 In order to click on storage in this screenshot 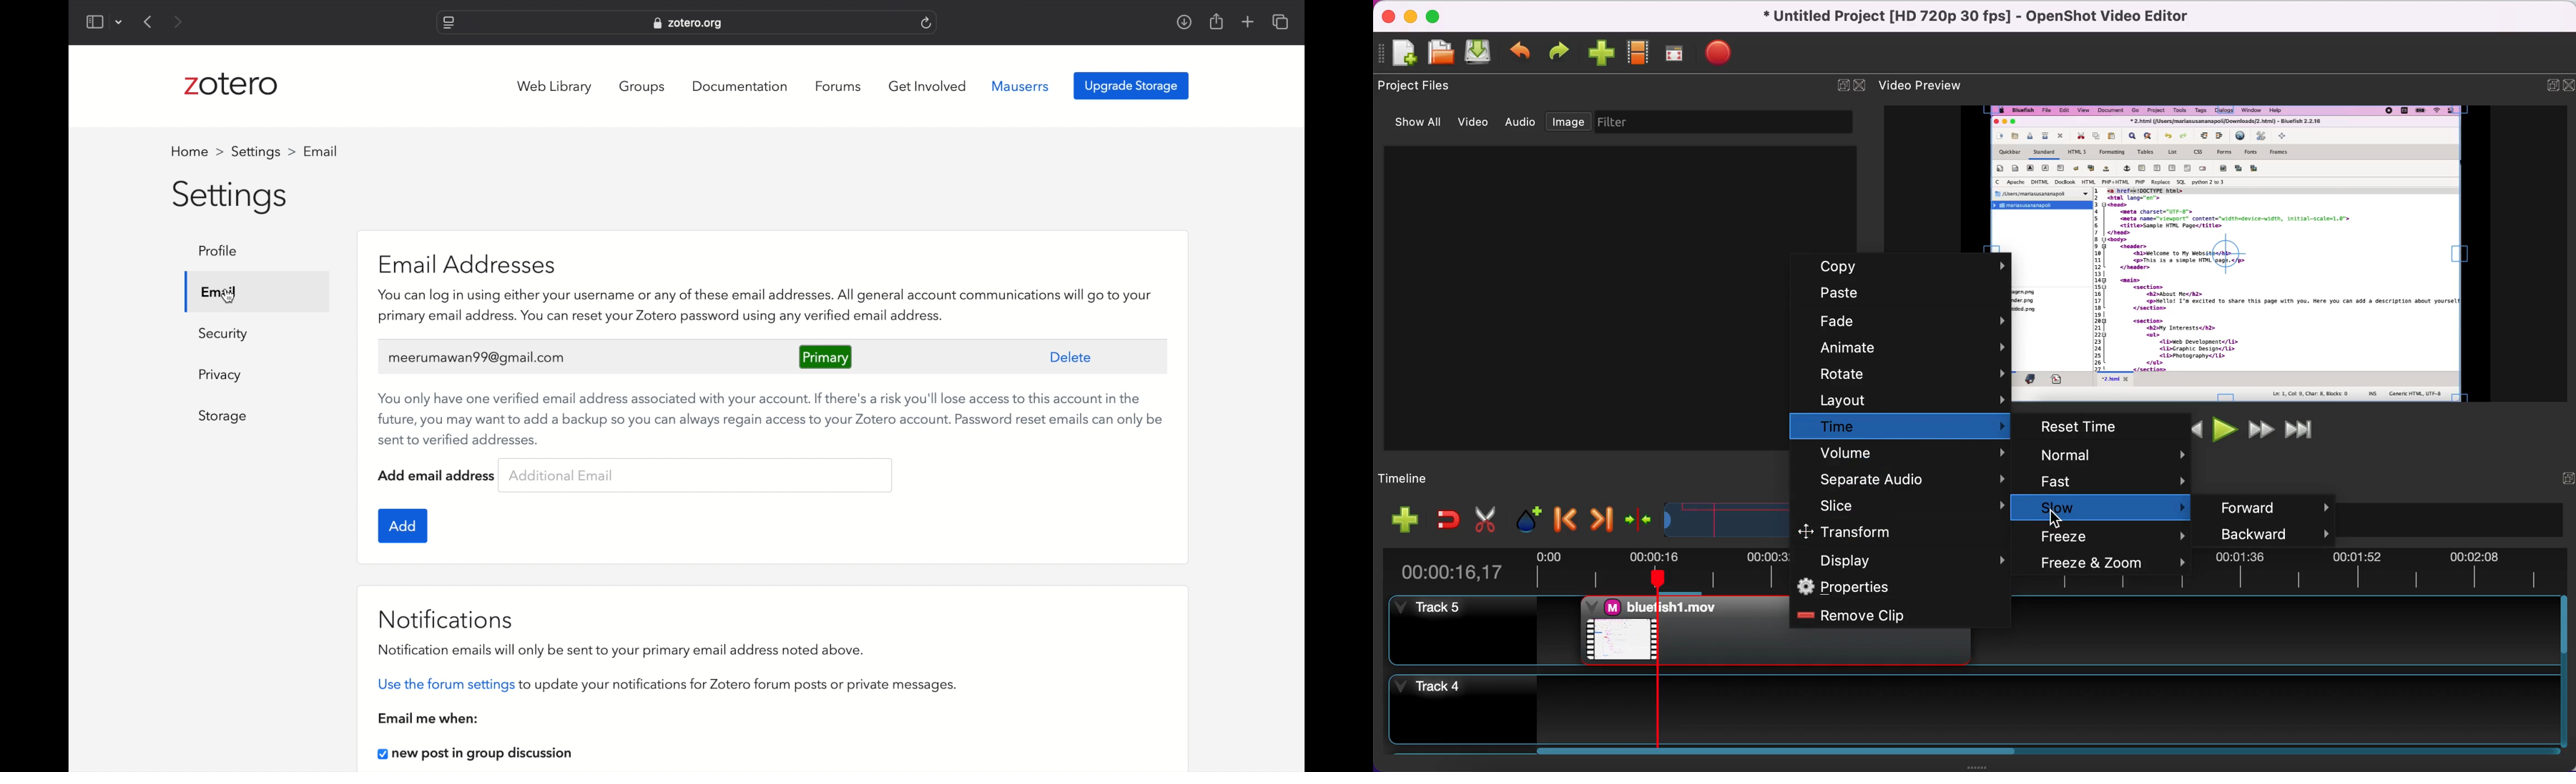, I will do `click(223, 417)`.